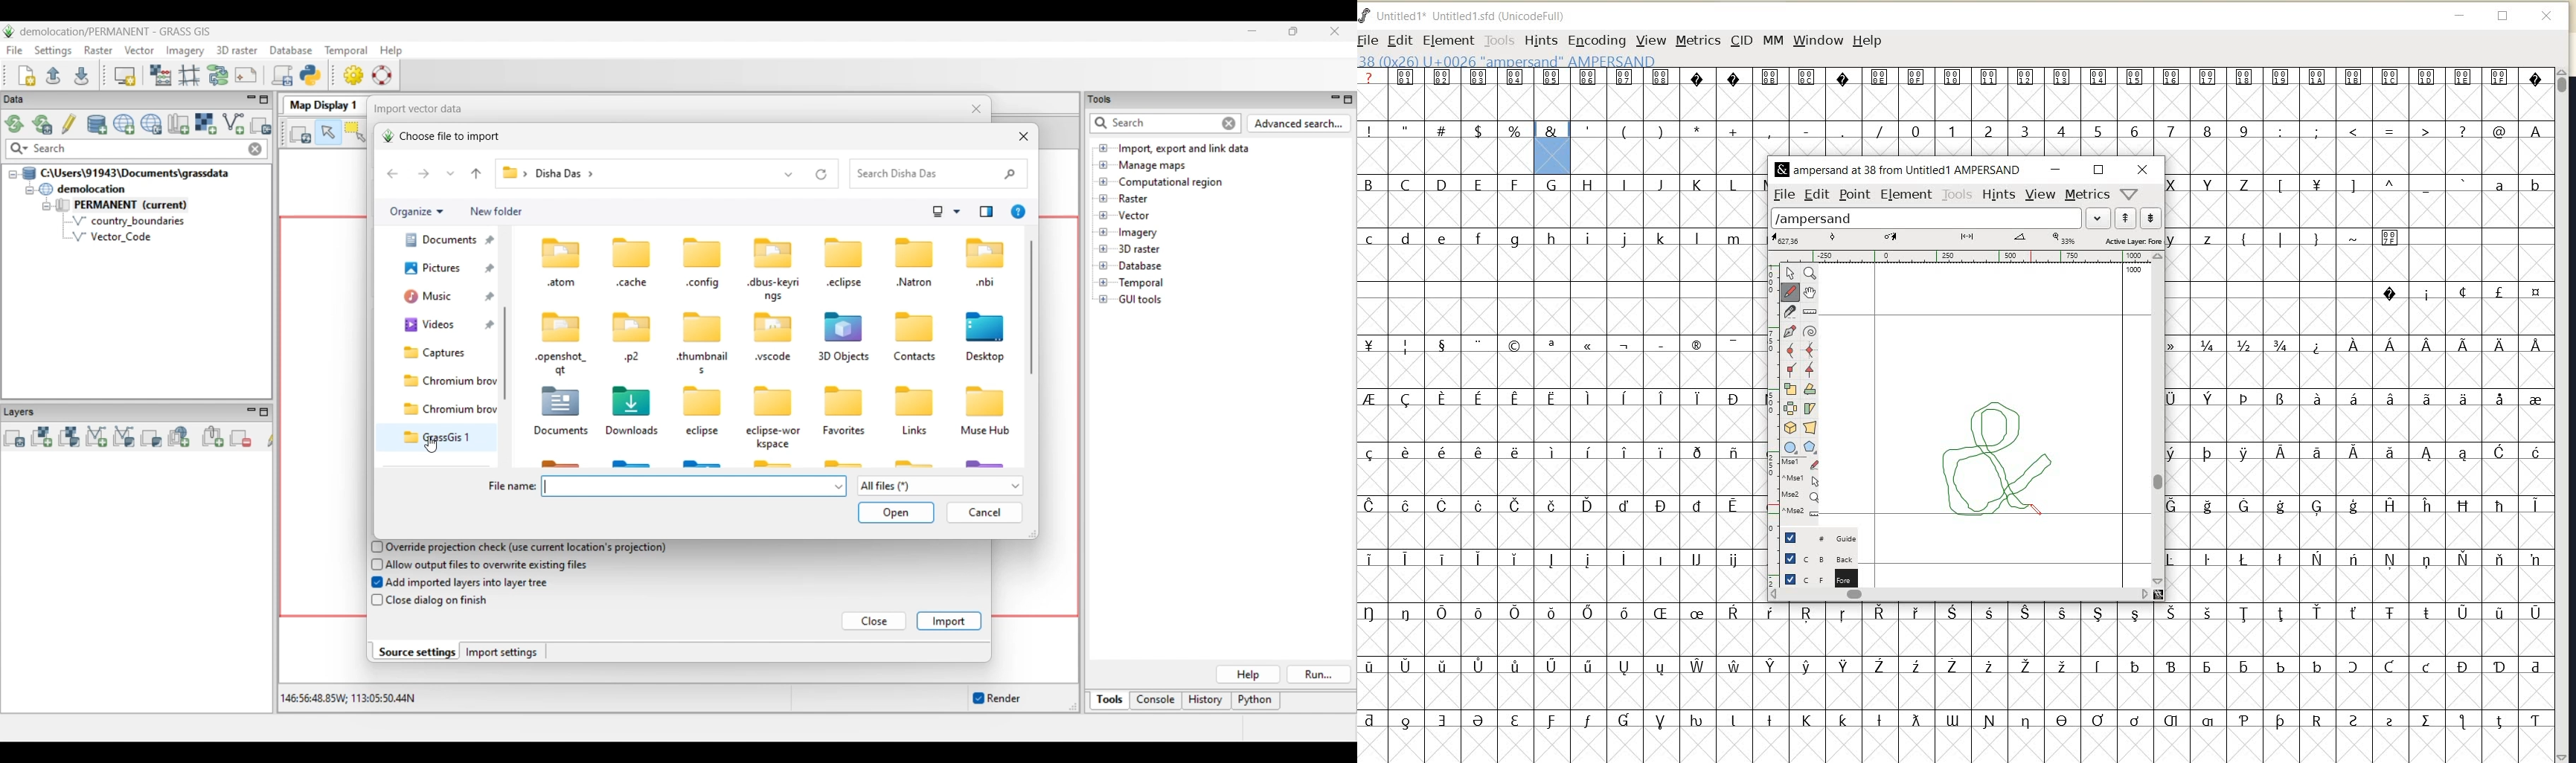  I want to click on draw a freehand curve, so click(1791, 292).